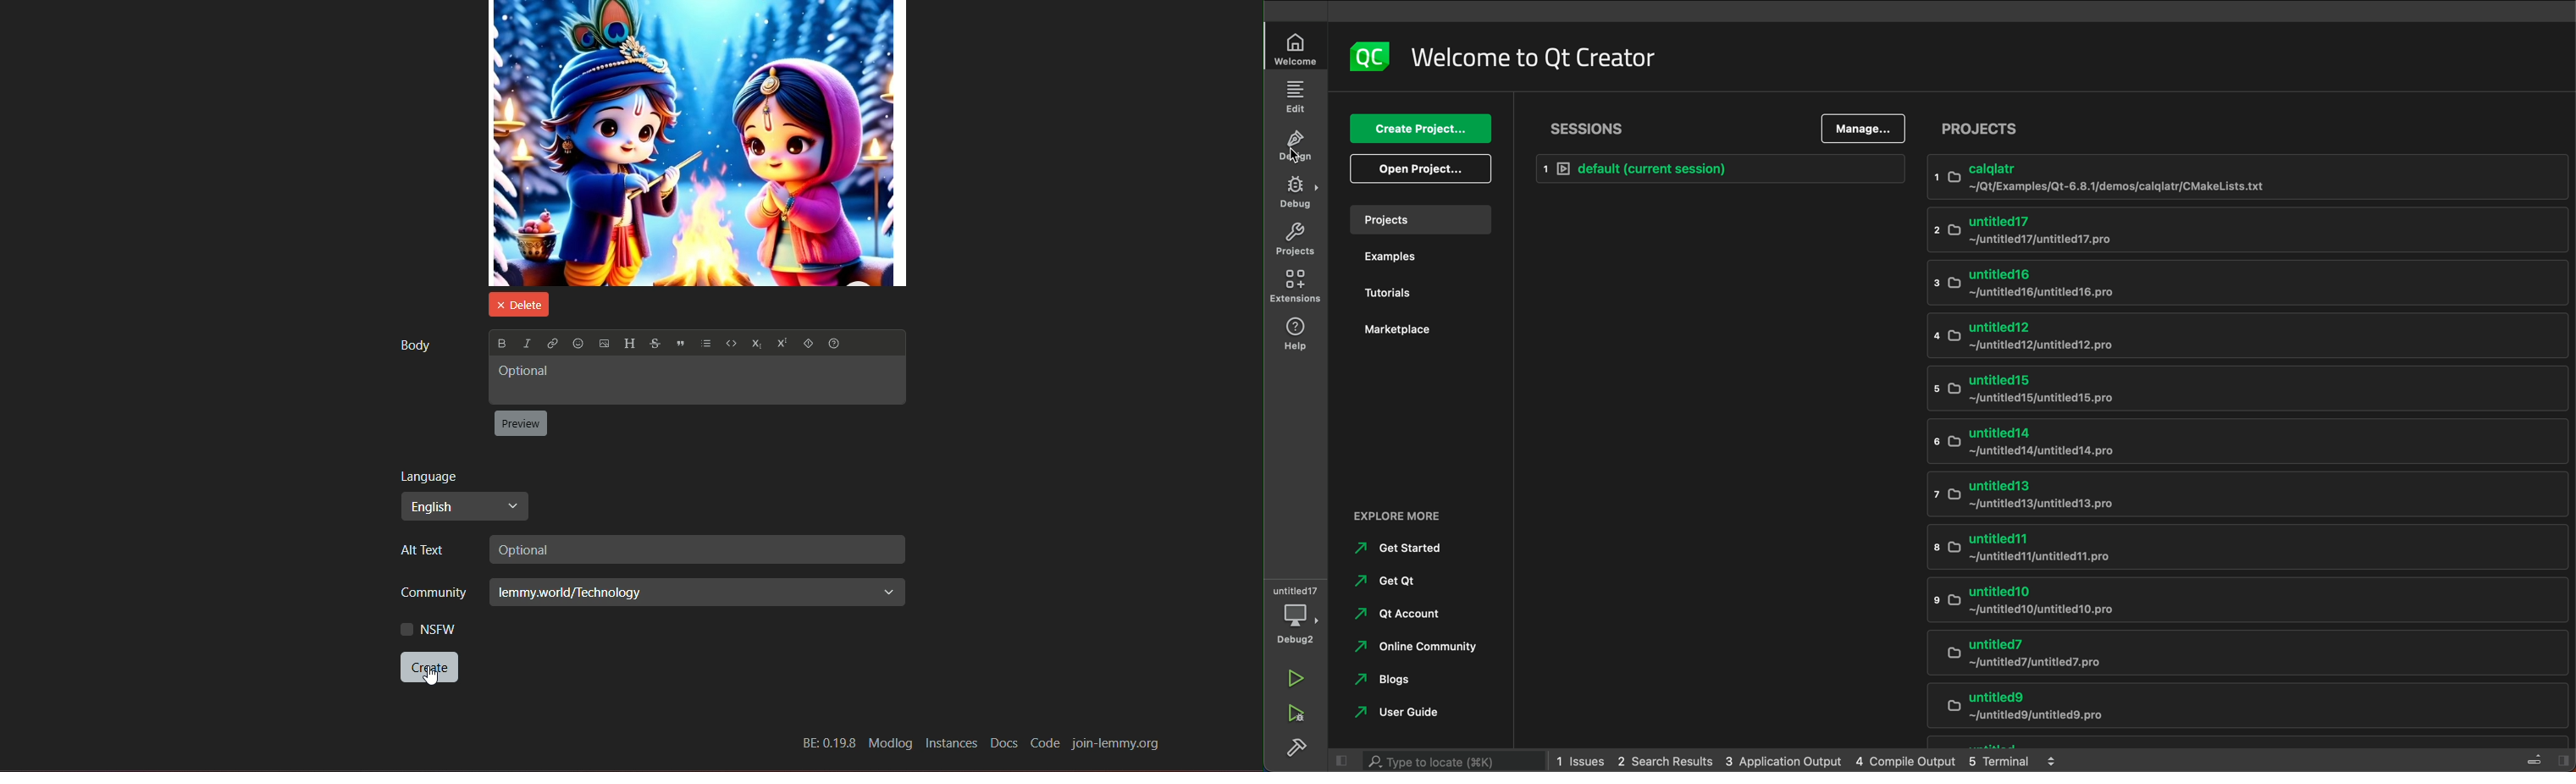 This screenshot has width=2576, height=784. What do you see at coordinates (1720, 170) in the screenshot?
I see `current session` at bounding box center [1720, 170].